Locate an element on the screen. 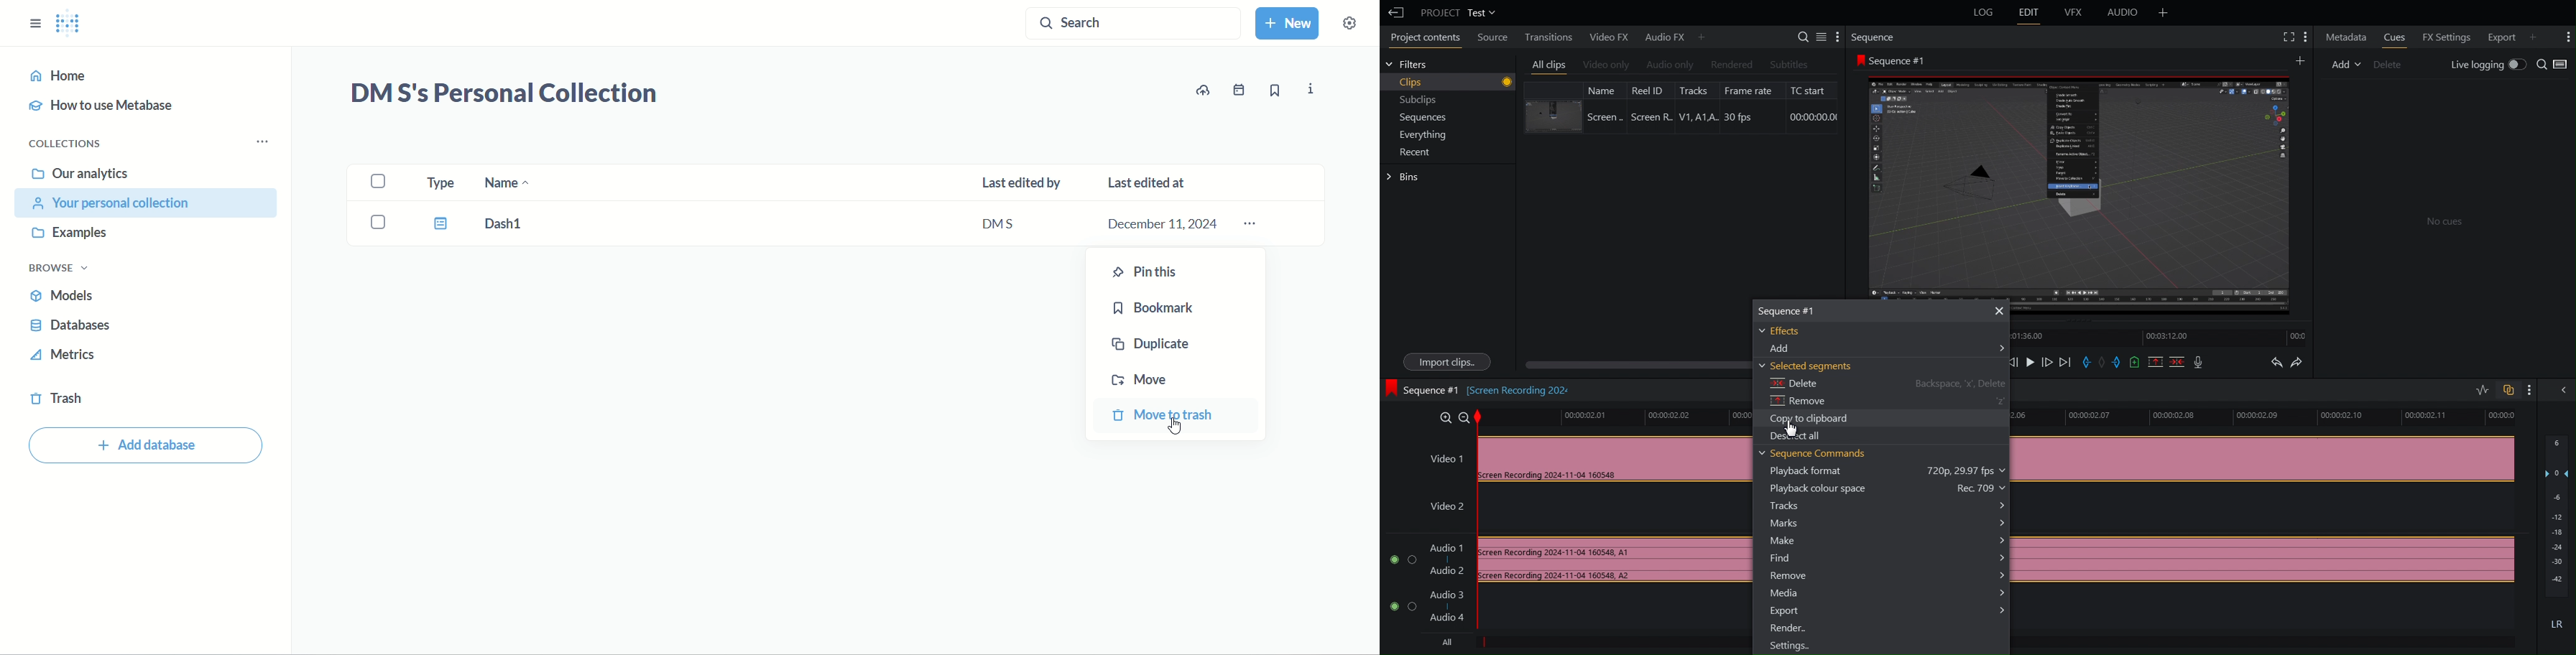 This screenshot has height=672, width=2576. Cues is located at coordinates (2394, 38).